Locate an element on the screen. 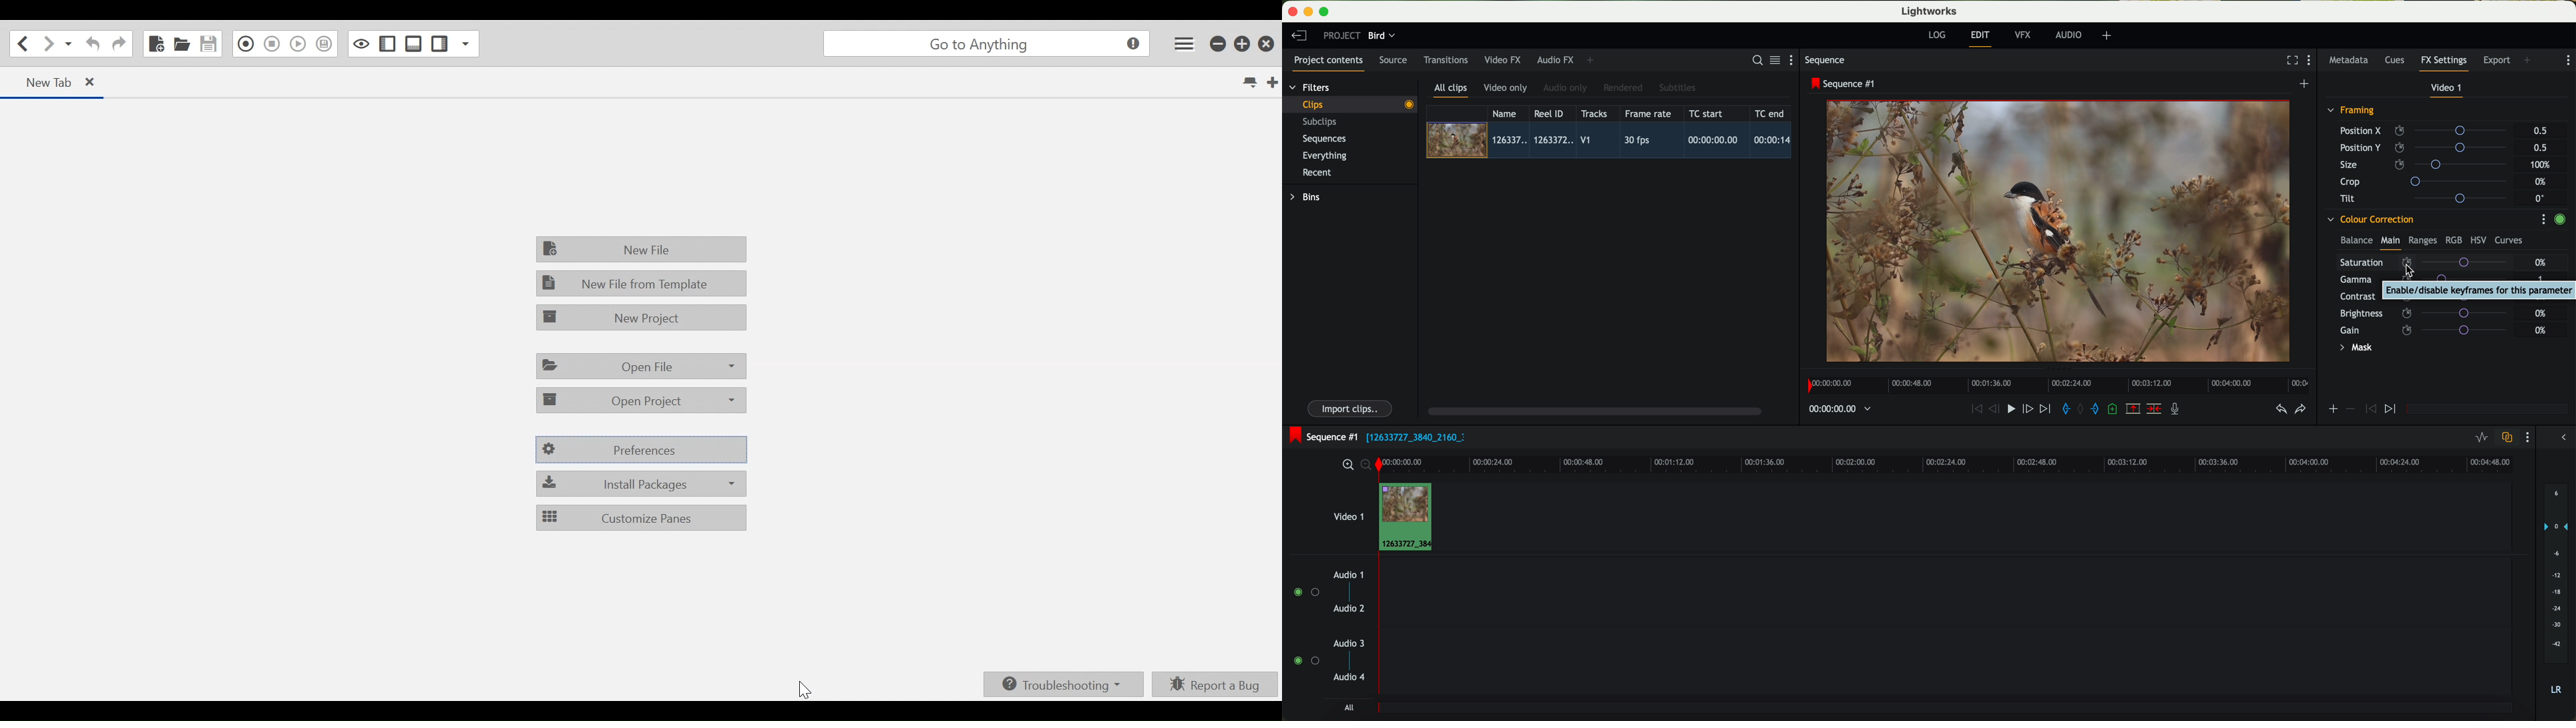 This screenshot has width=2576, height=728. enable/disable keyframes for this patameter is located at coordinates (2477, 290).